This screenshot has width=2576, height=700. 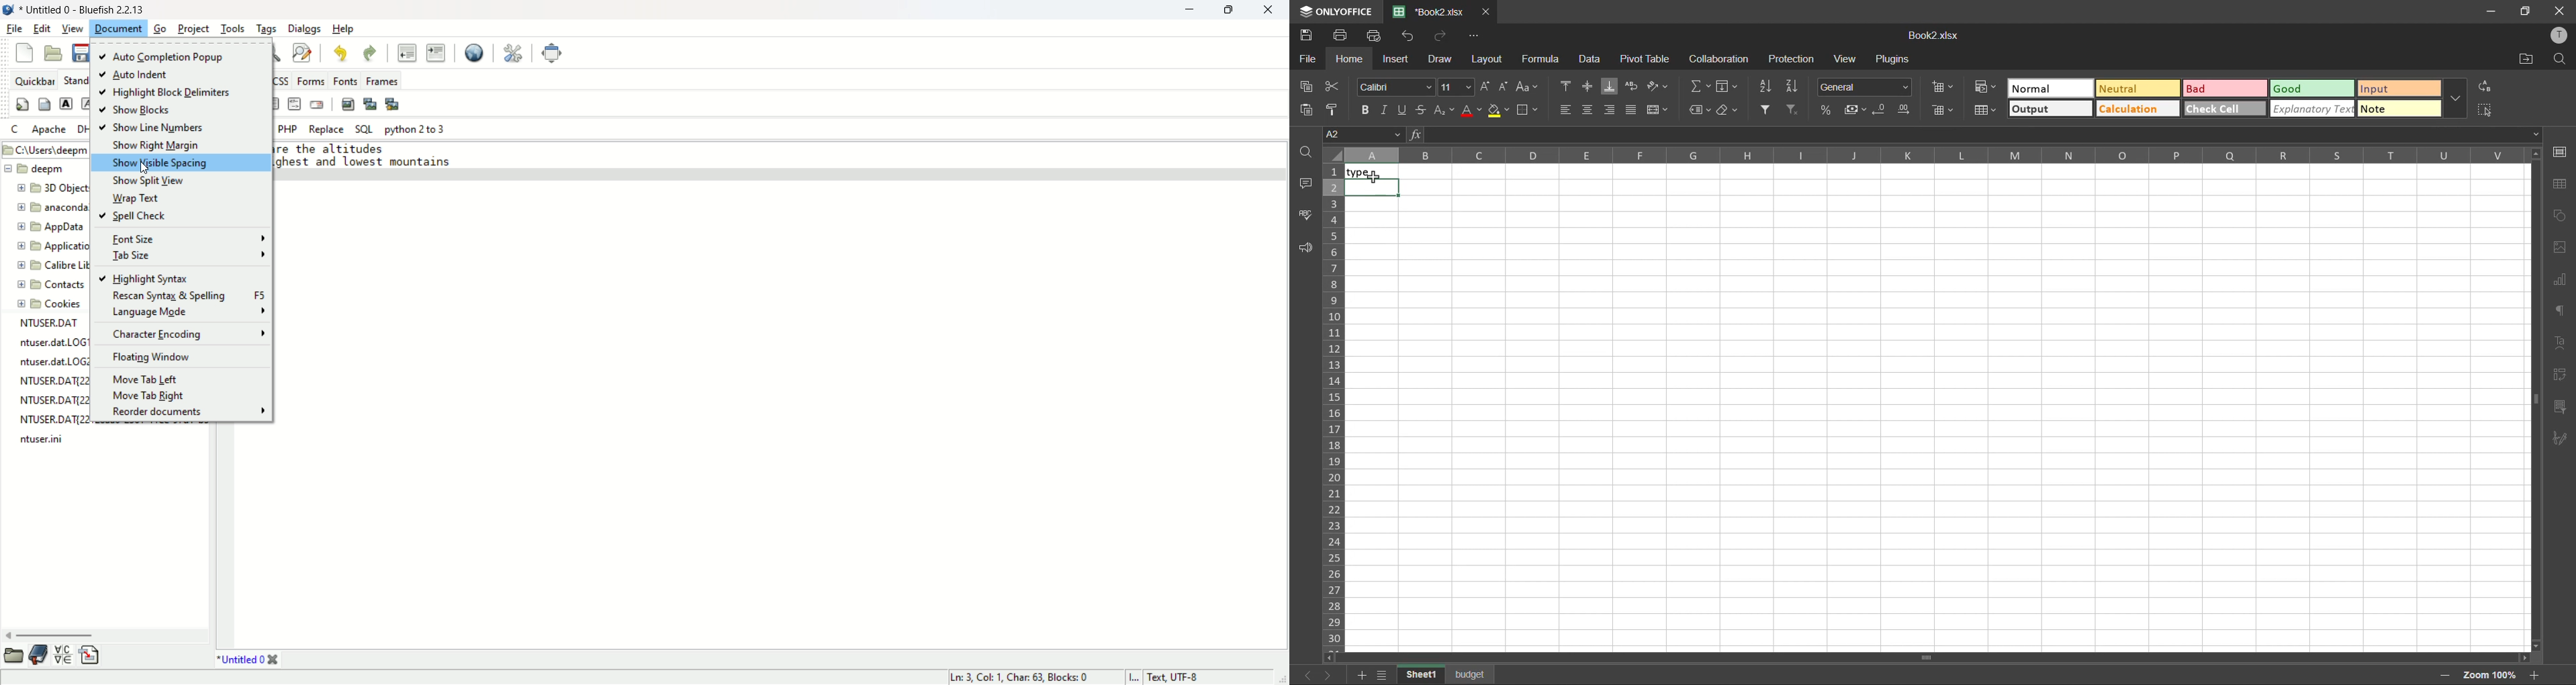 What do you see at coordinates (1472, 112) in the screenshot?
I see `font color` at bounding box center [1472, 112].